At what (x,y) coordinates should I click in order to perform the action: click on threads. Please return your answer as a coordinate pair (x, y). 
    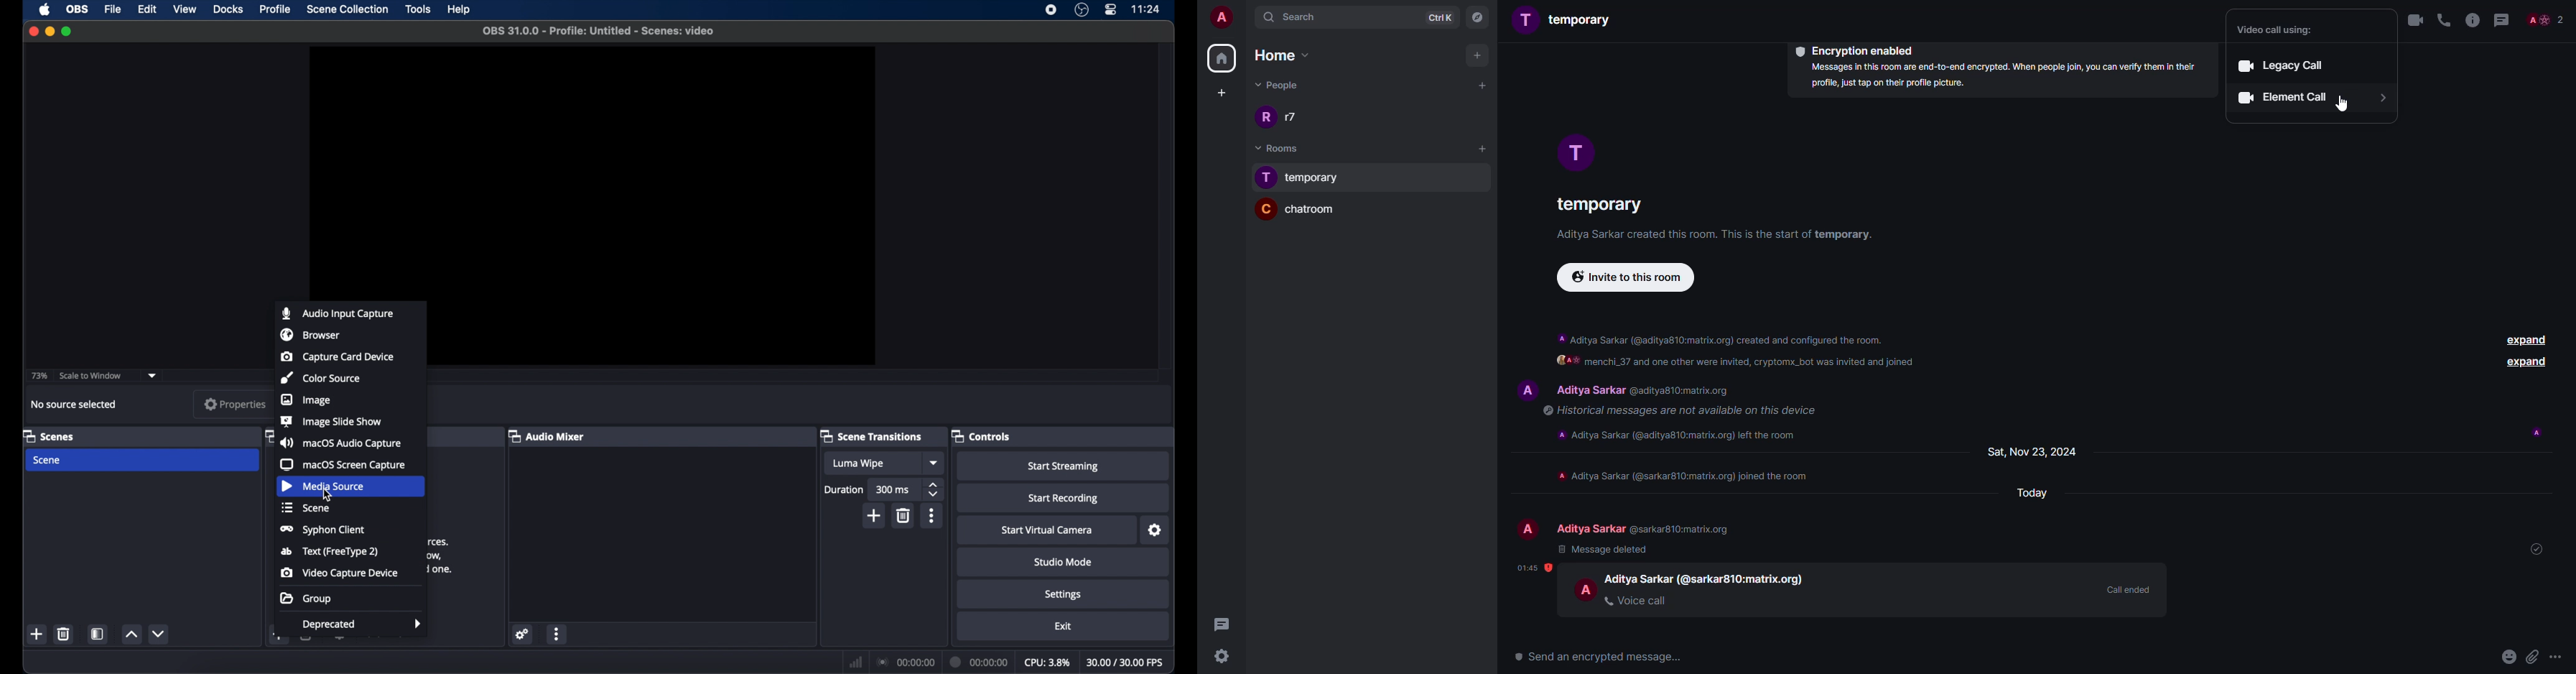
    Looking at the image, I should click on (1222, 623).